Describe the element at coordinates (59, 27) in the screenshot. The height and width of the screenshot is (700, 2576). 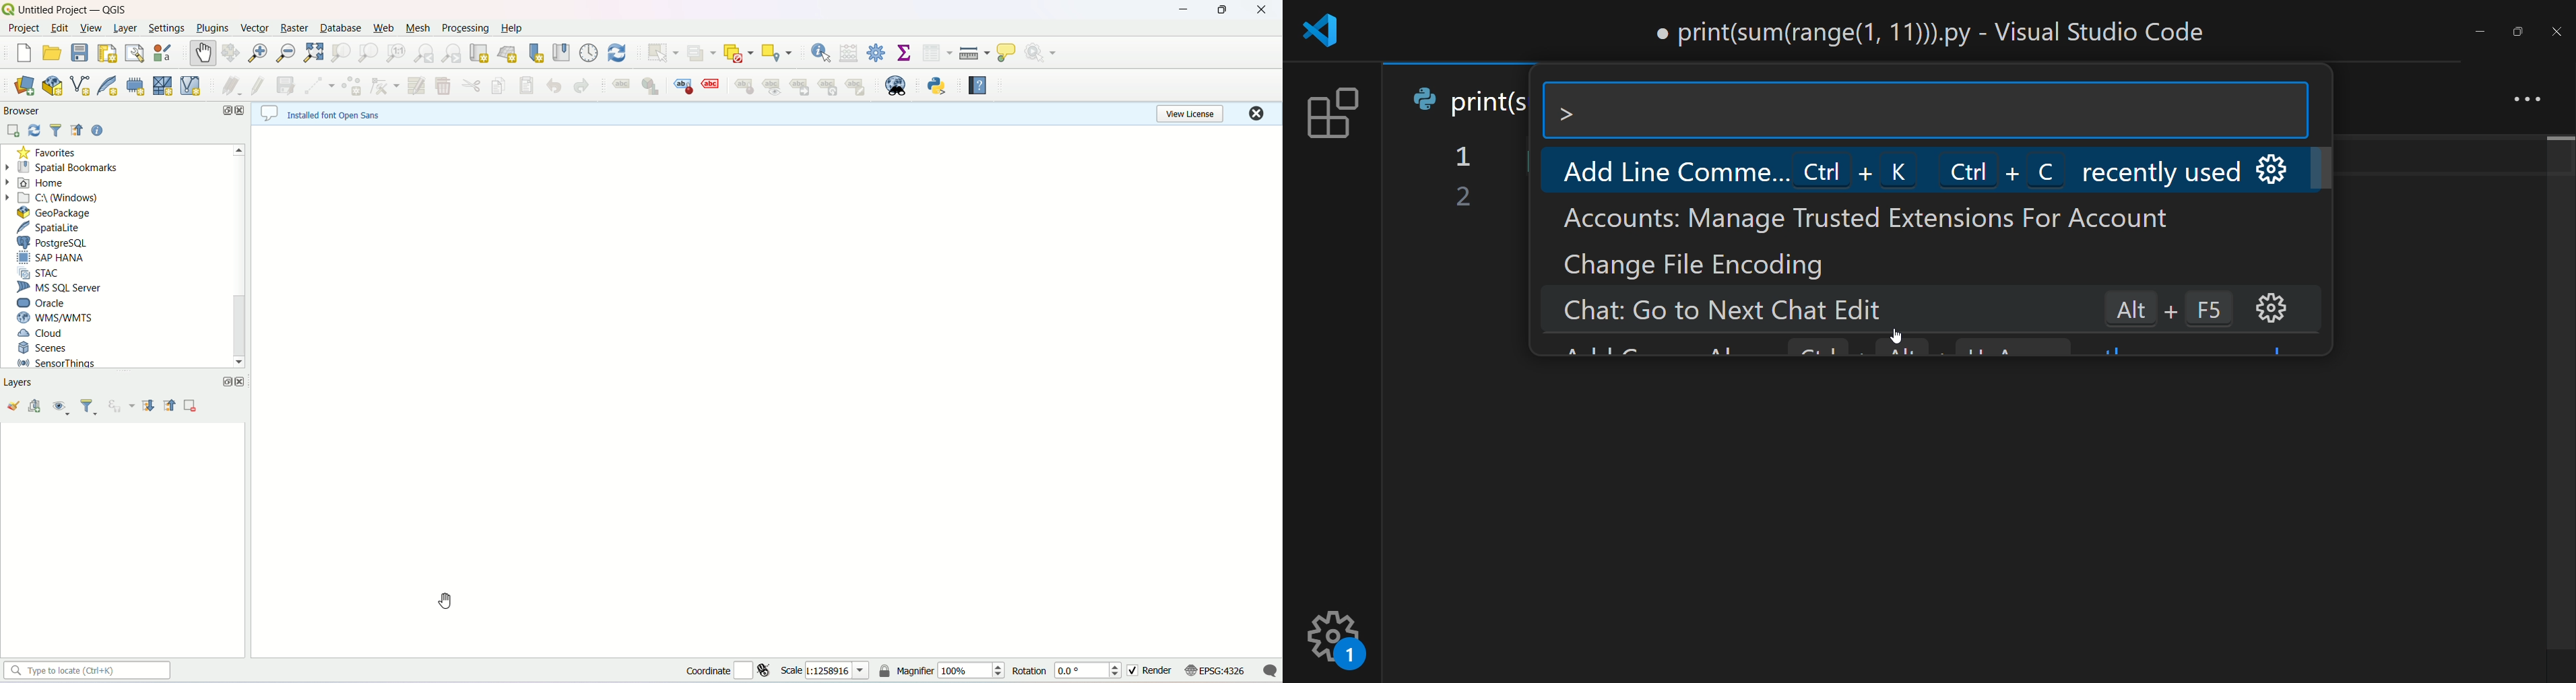
I see `edit` at that location.